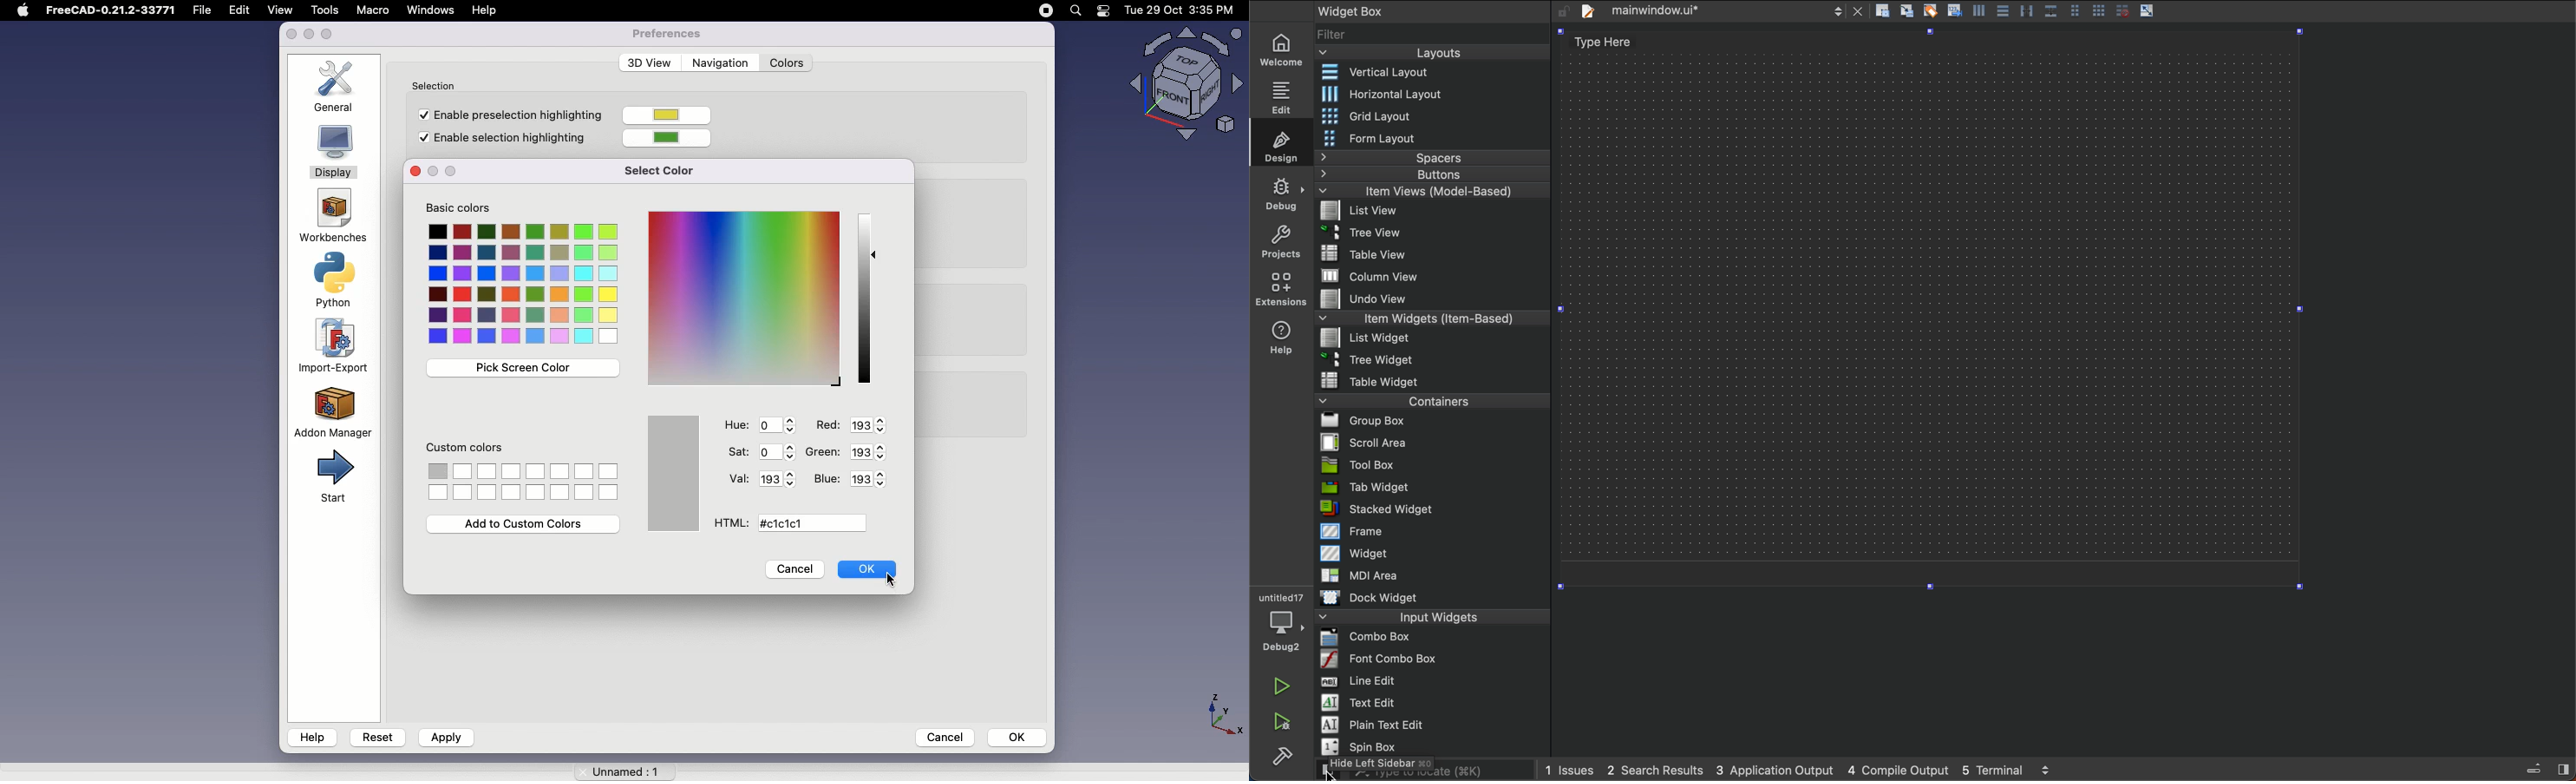 This screenshot has width=2576, height=784. I want to click on Workbenches, so click(331, 217).